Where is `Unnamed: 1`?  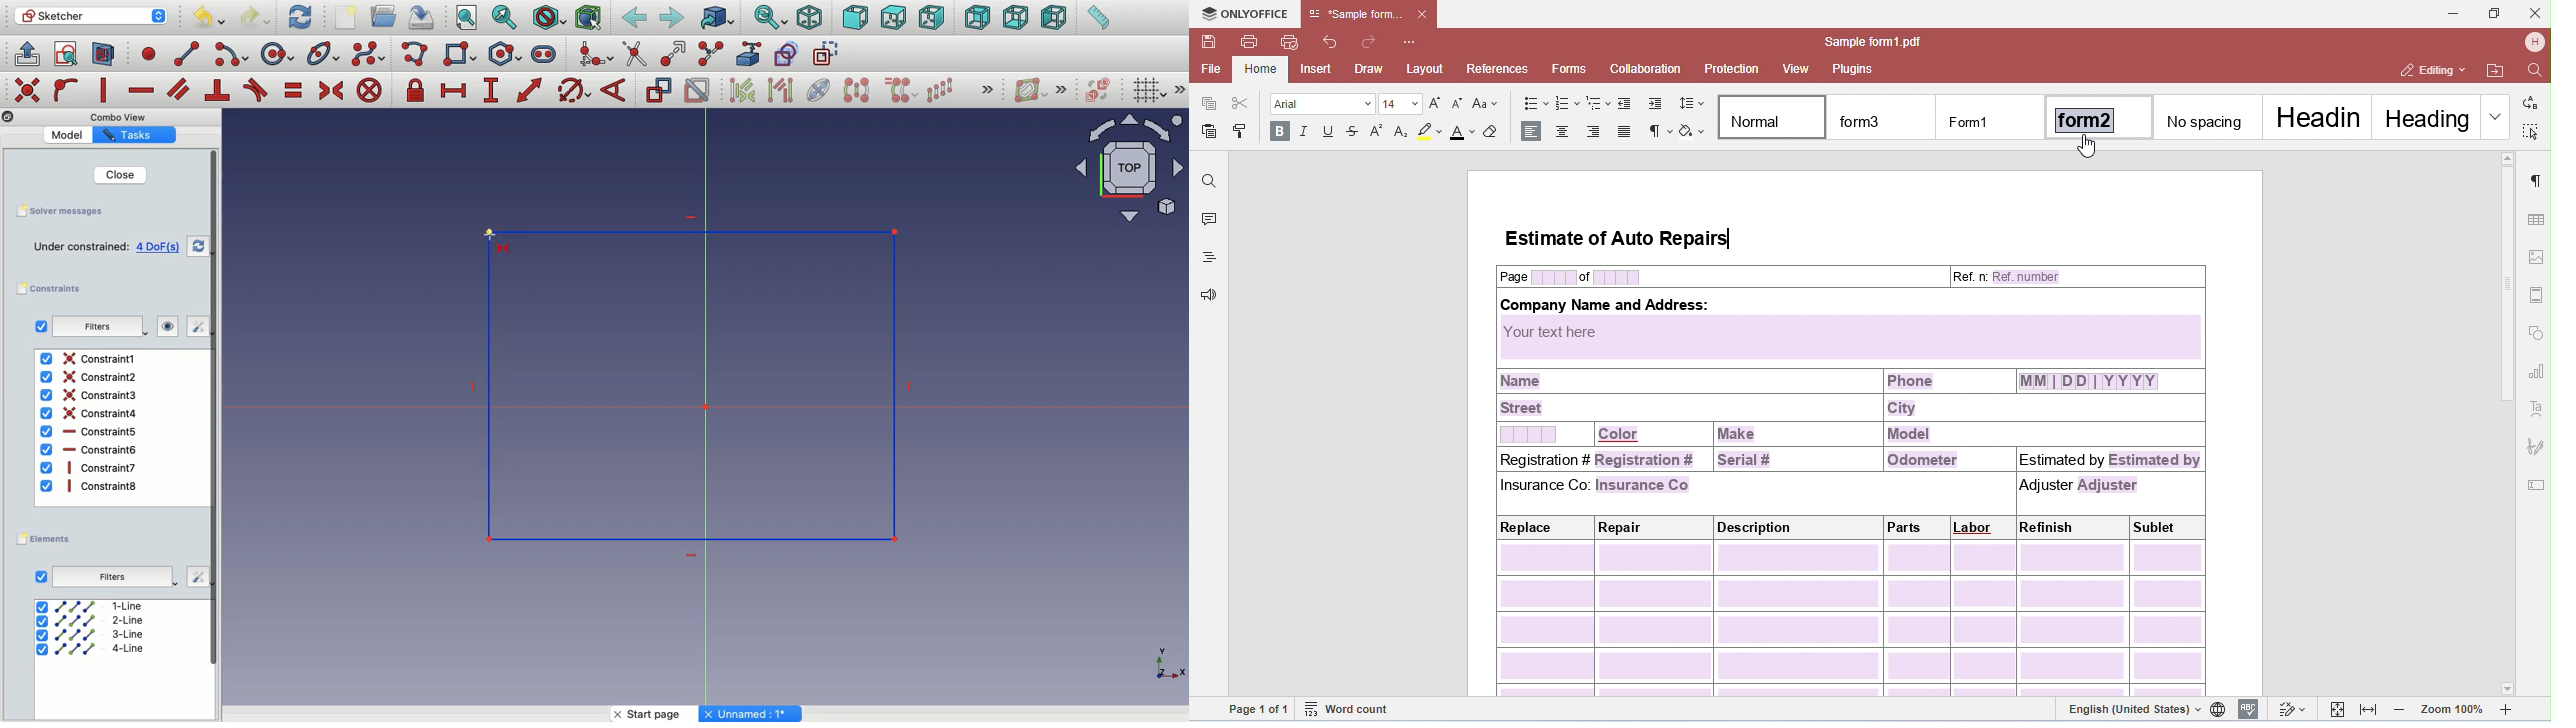
Unnamed: 1 is located at coordinates (752, 714).